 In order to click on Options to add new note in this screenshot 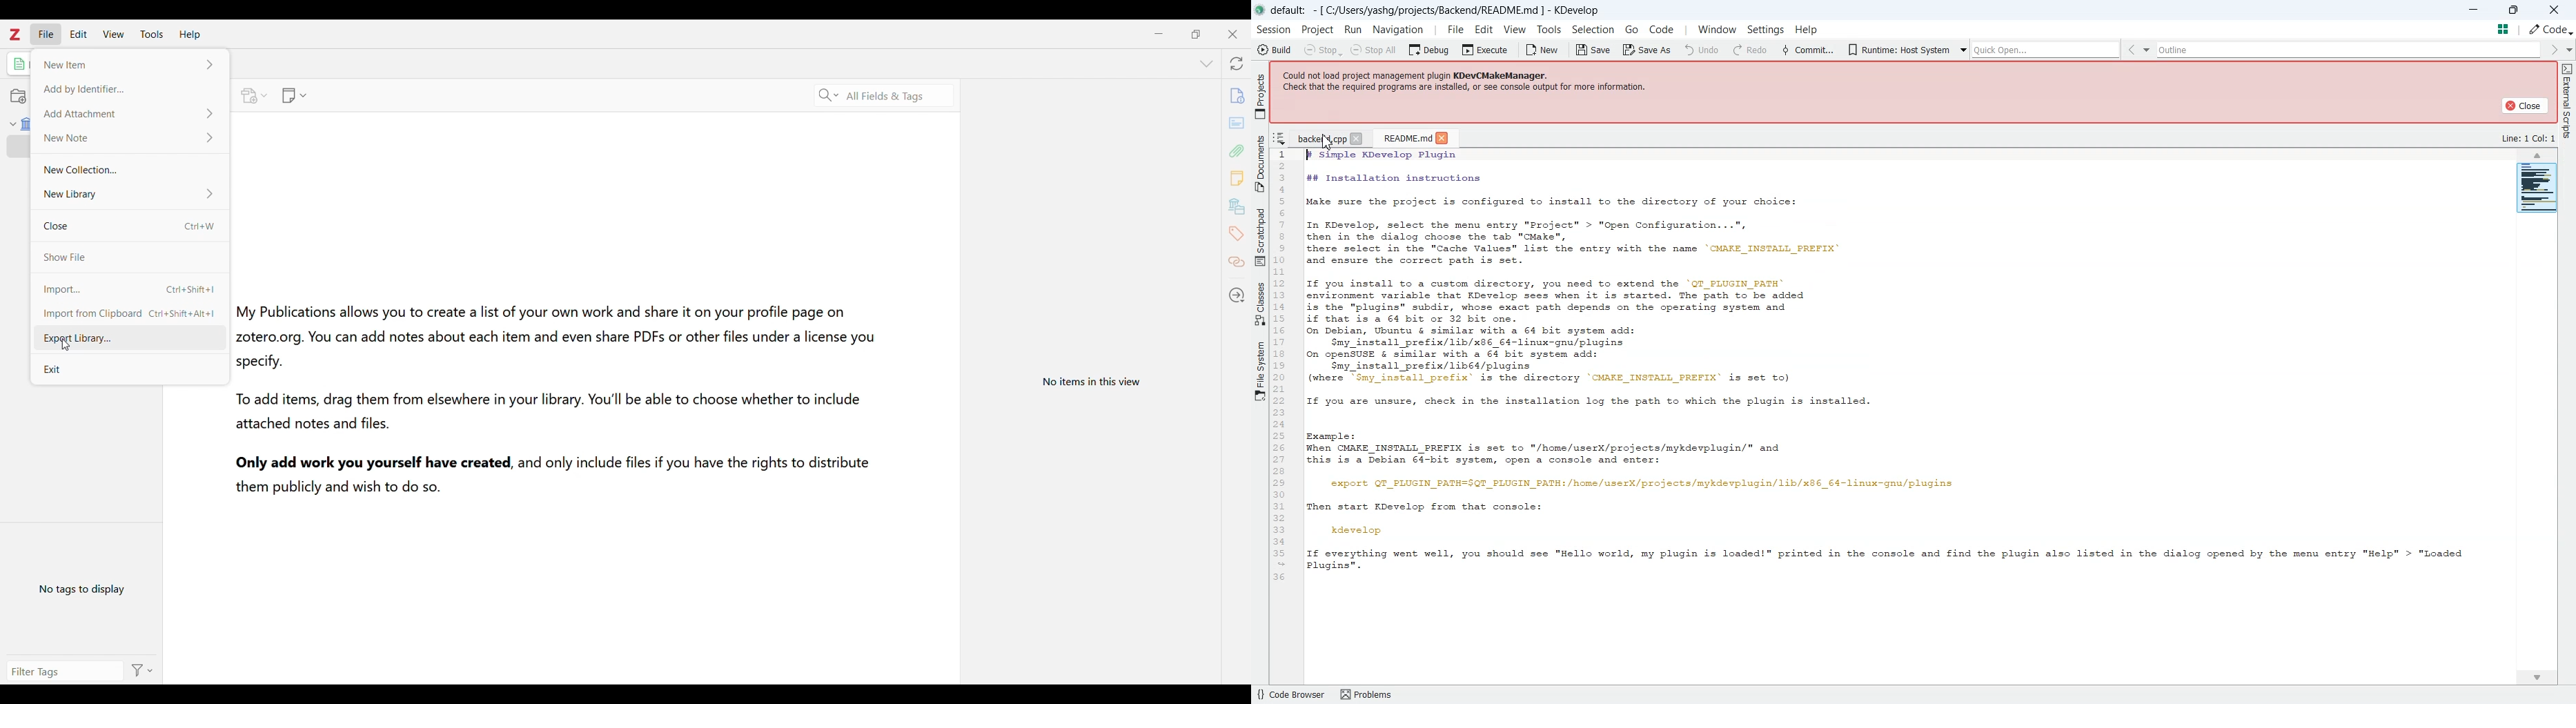, I will do `click(295, 96)`.